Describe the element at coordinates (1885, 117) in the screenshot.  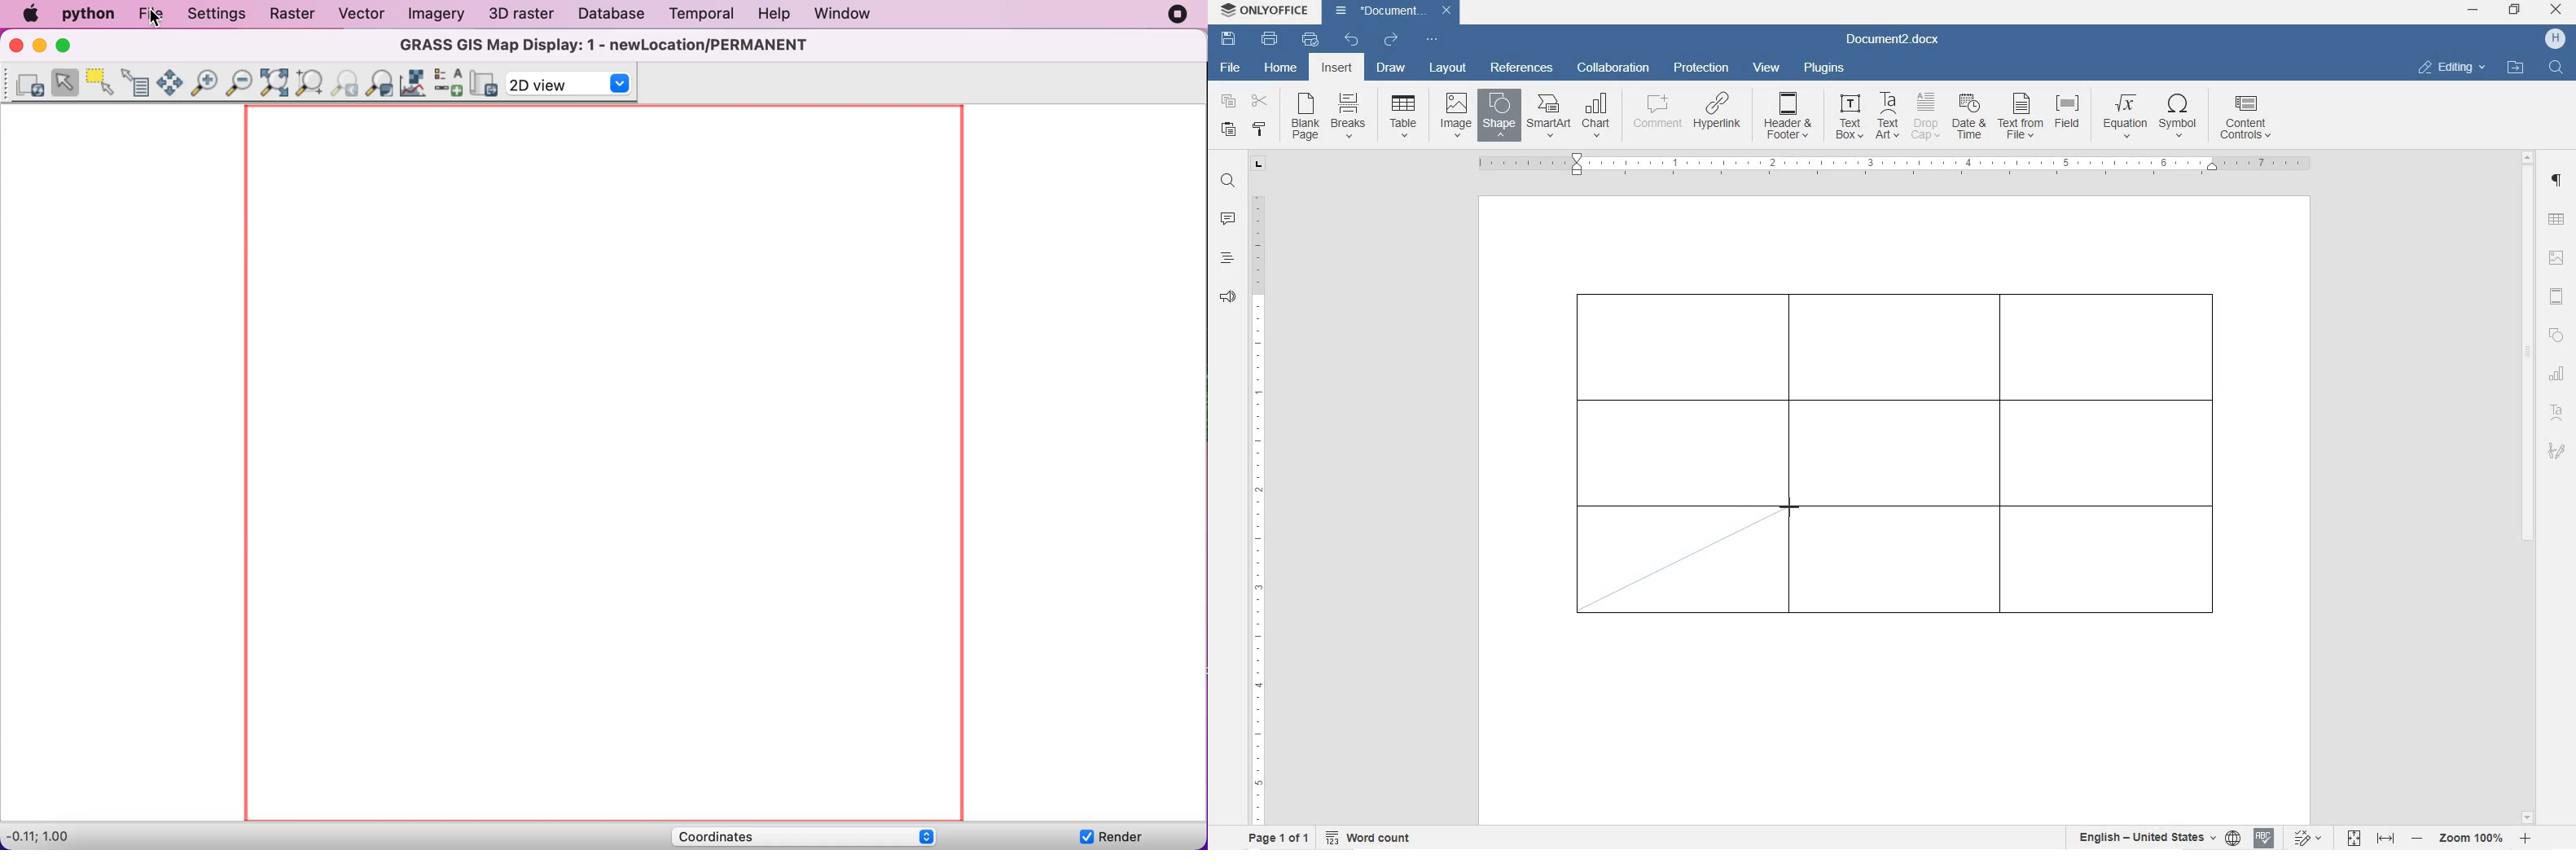
I see `TEXT ART` at that location.